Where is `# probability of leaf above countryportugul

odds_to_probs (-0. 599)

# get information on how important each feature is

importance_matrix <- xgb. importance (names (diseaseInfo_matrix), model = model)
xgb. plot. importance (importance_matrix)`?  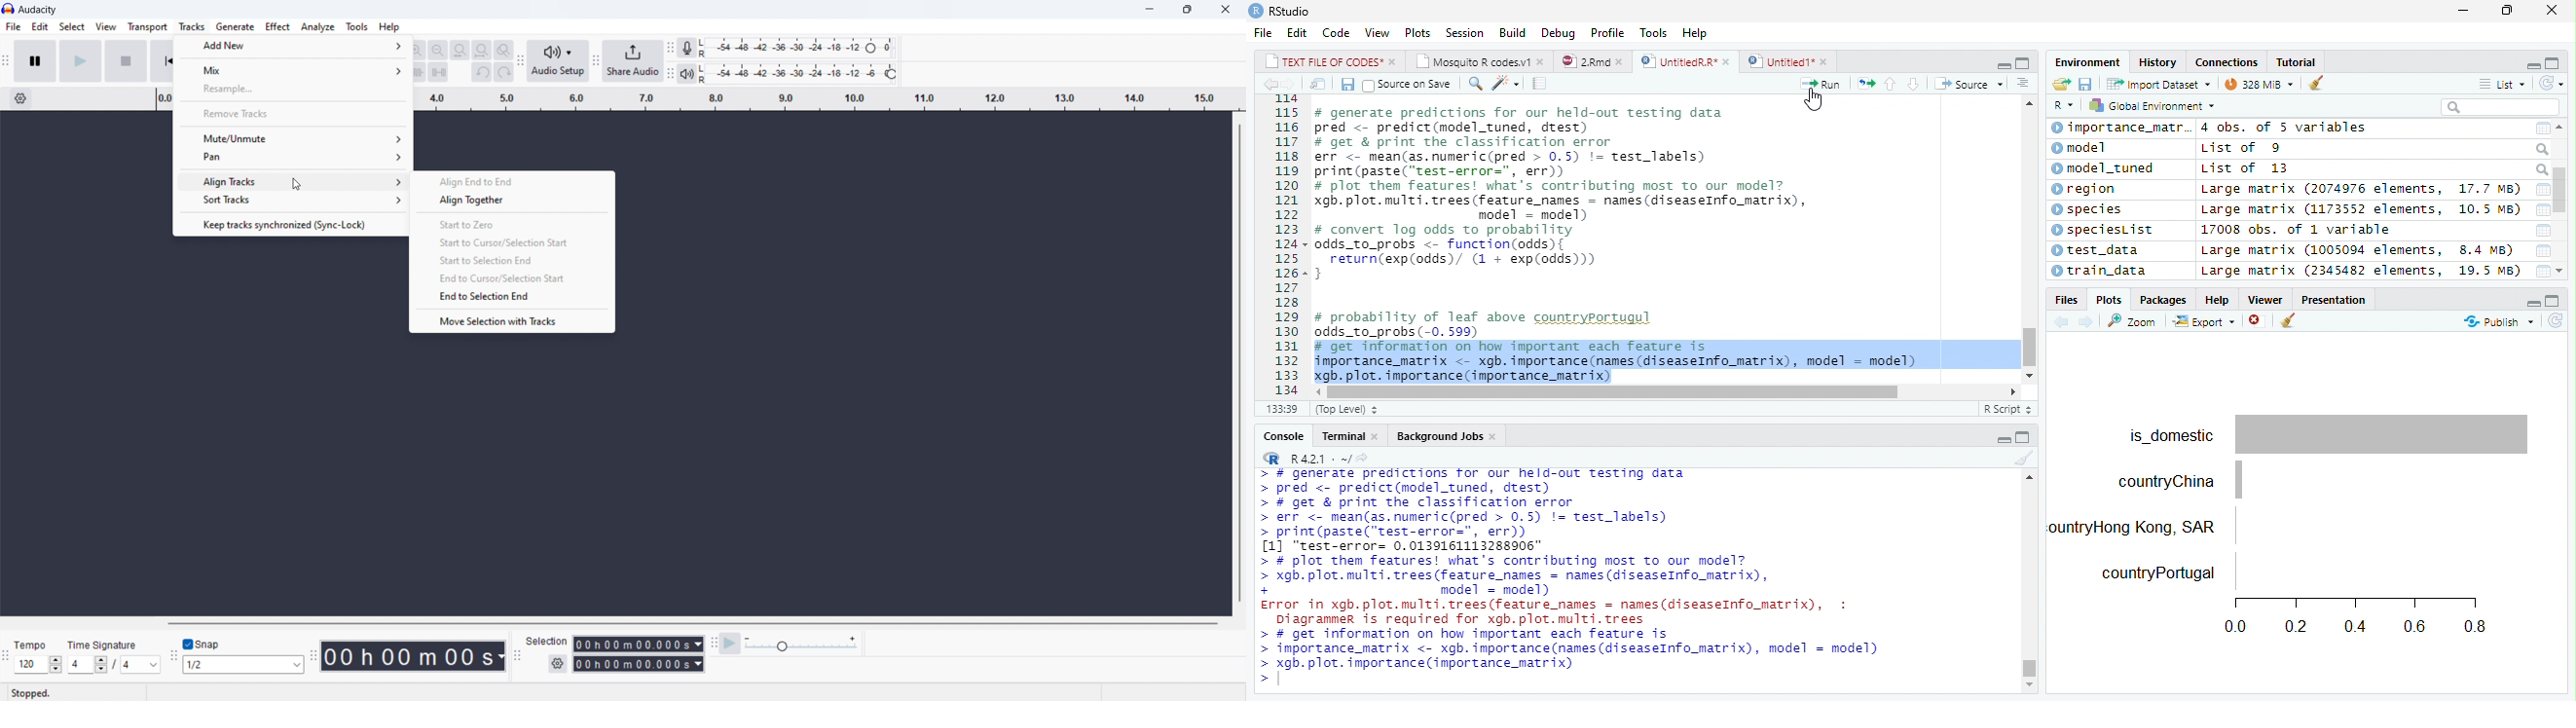
# probability of leaf above countryportugul

odds_to_probs (-0. 599)

# get information on how important each feature is

importance_matrix <- xgb. importance (names (diseaseInfo_matrix), model = model)
xgb. plot. importance (importance_matrix) is located at coordinates (1621, 344).